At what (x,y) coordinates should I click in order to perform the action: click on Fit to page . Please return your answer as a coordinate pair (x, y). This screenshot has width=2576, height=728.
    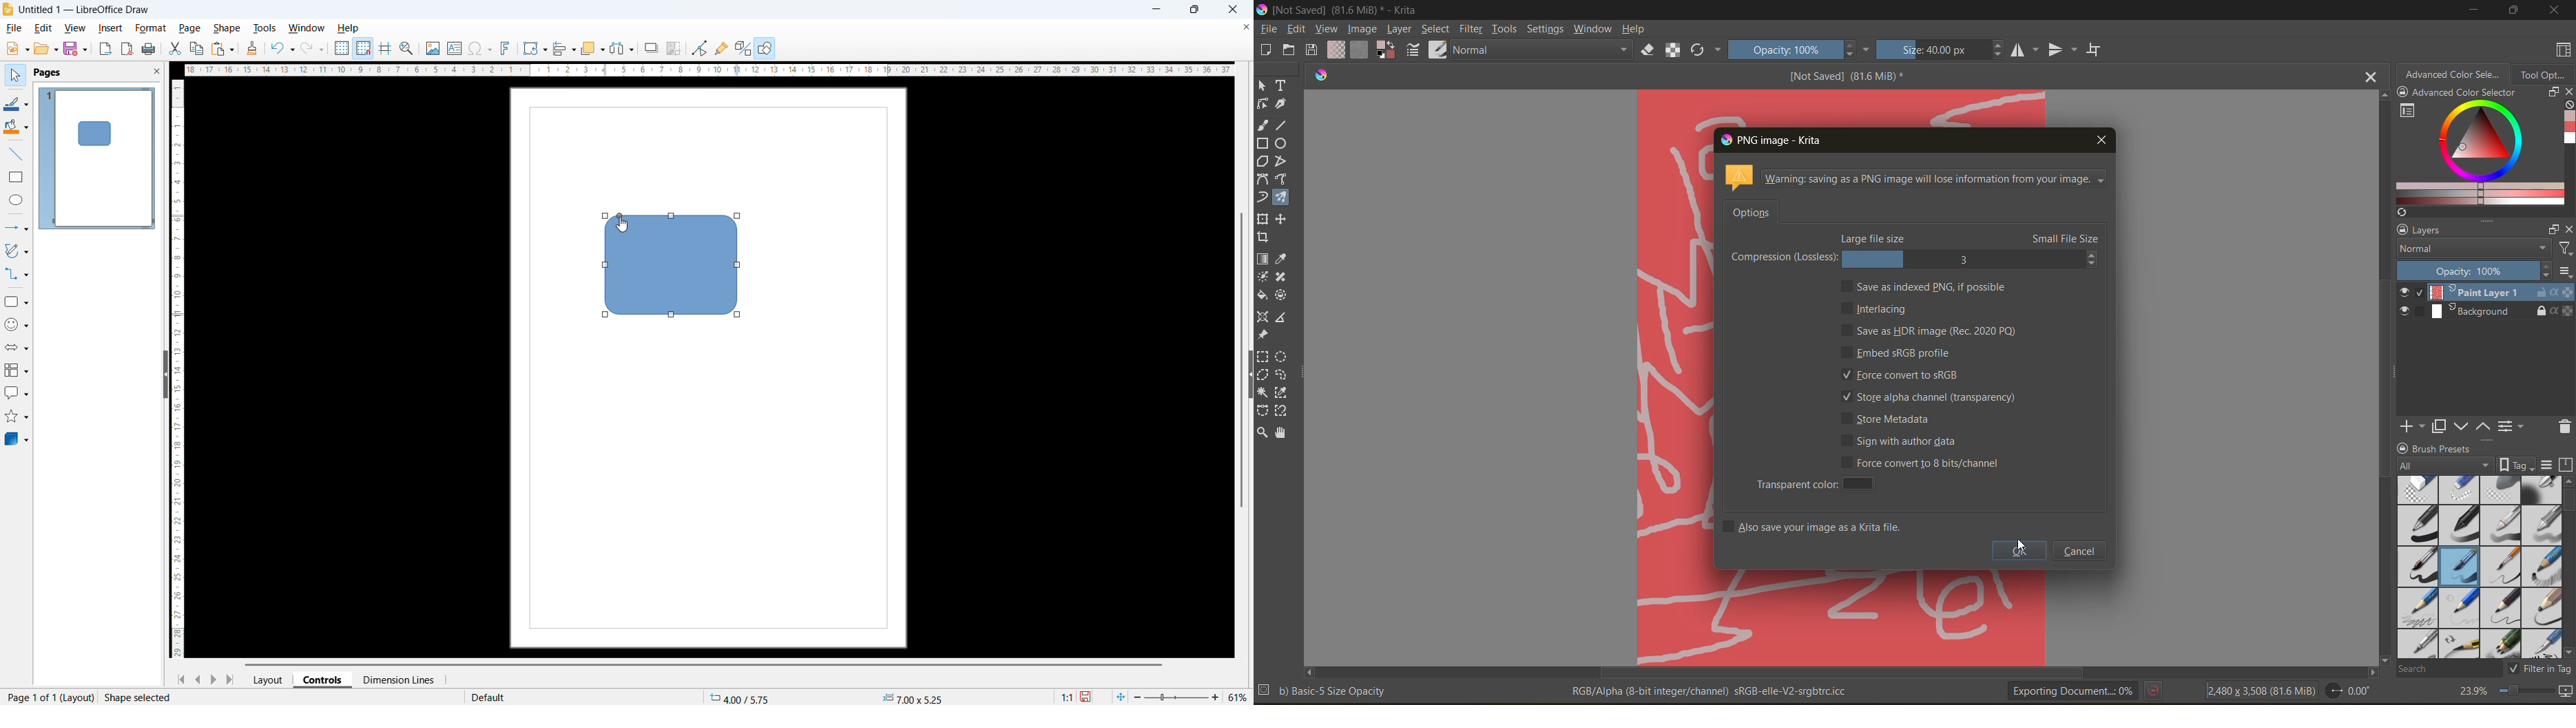
    Looking at the image, I should click on (1122, 696).